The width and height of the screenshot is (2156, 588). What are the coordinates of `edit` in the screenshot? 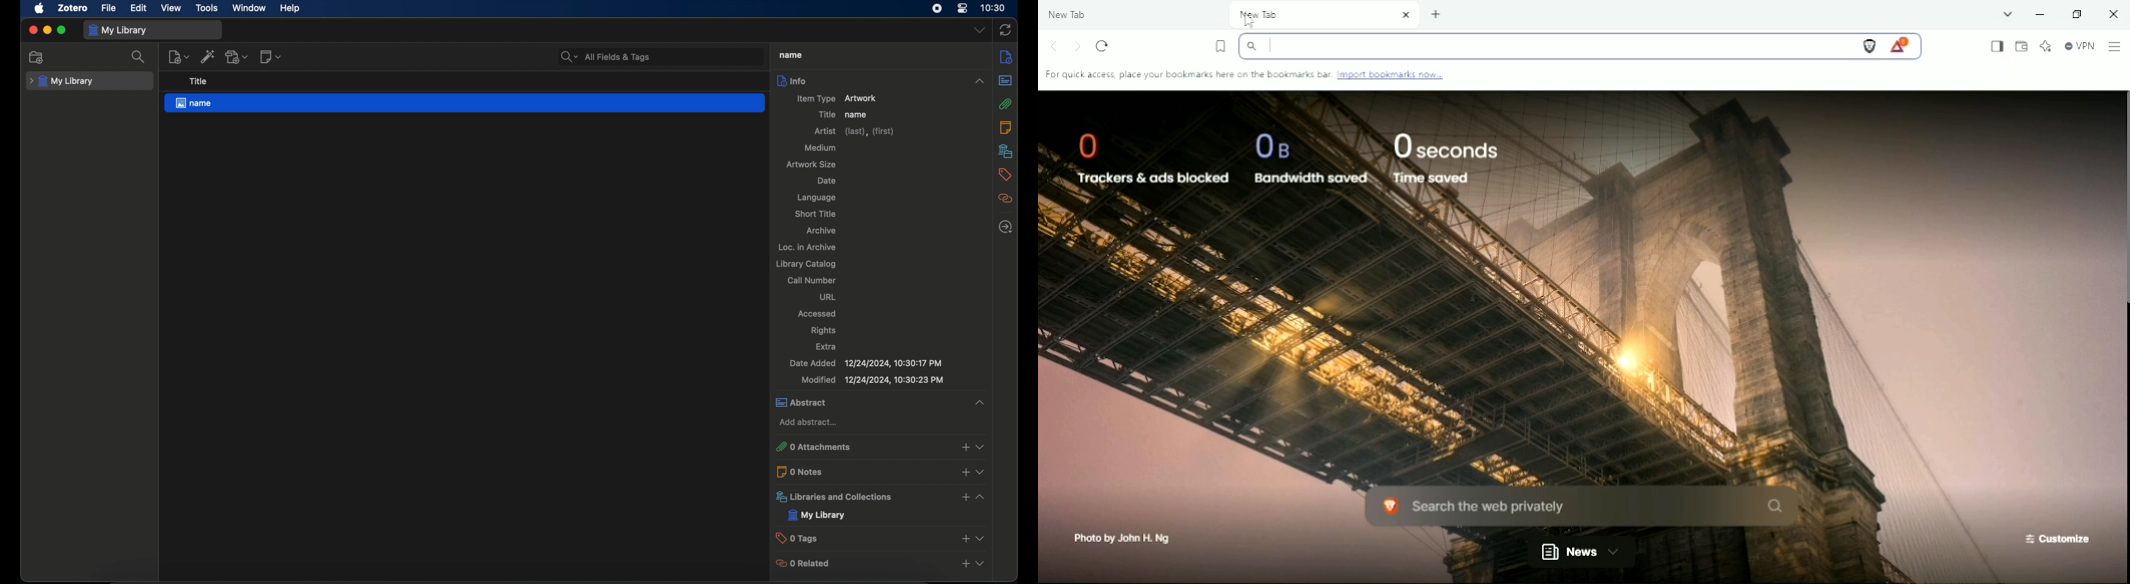 It's located at (140, 8).